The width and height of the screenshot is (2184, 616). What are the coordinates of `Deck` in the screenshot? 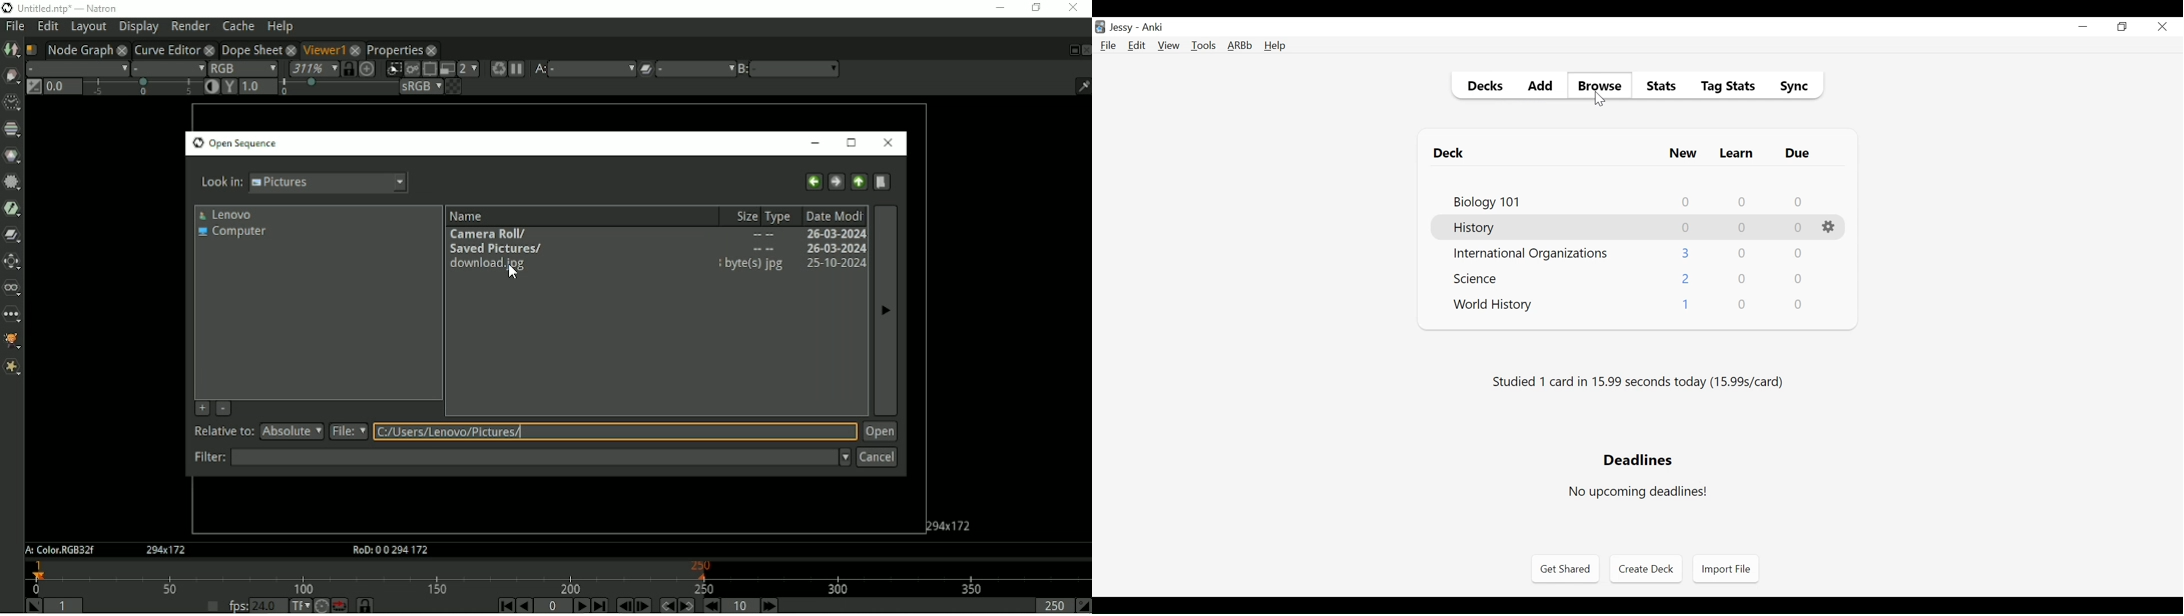 It's located at (1447, 152).